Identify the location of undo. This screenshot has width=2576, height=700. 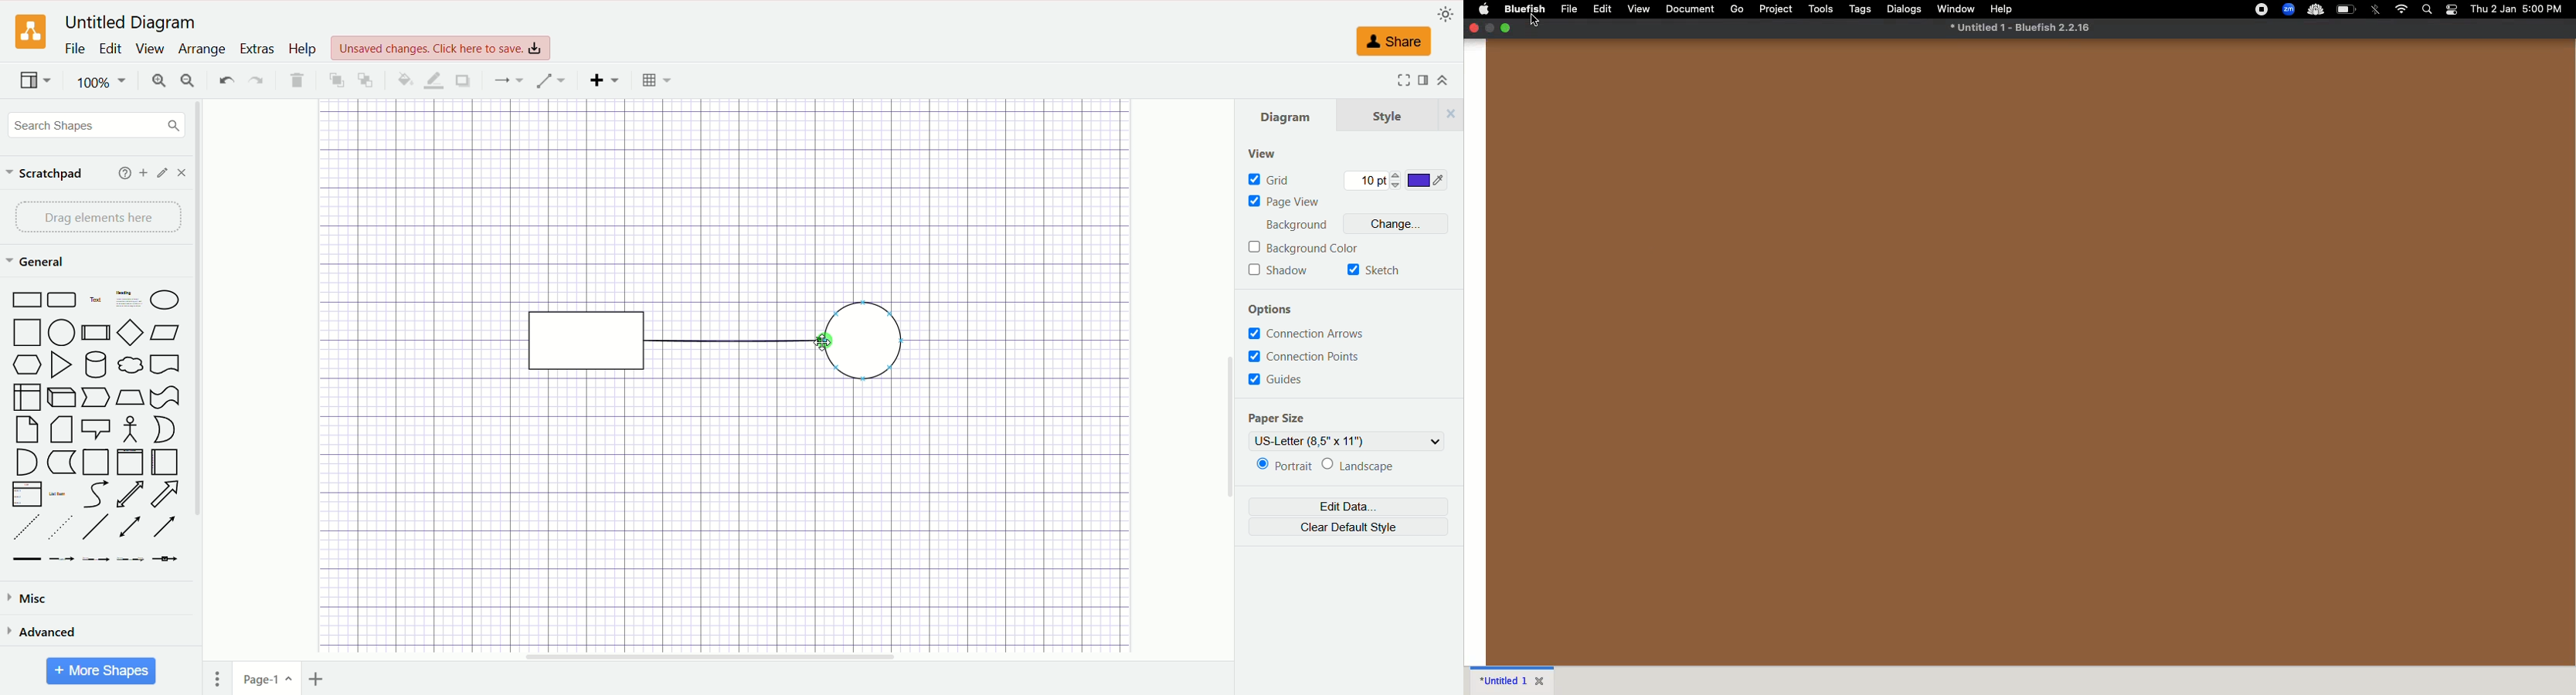
(223, 79).